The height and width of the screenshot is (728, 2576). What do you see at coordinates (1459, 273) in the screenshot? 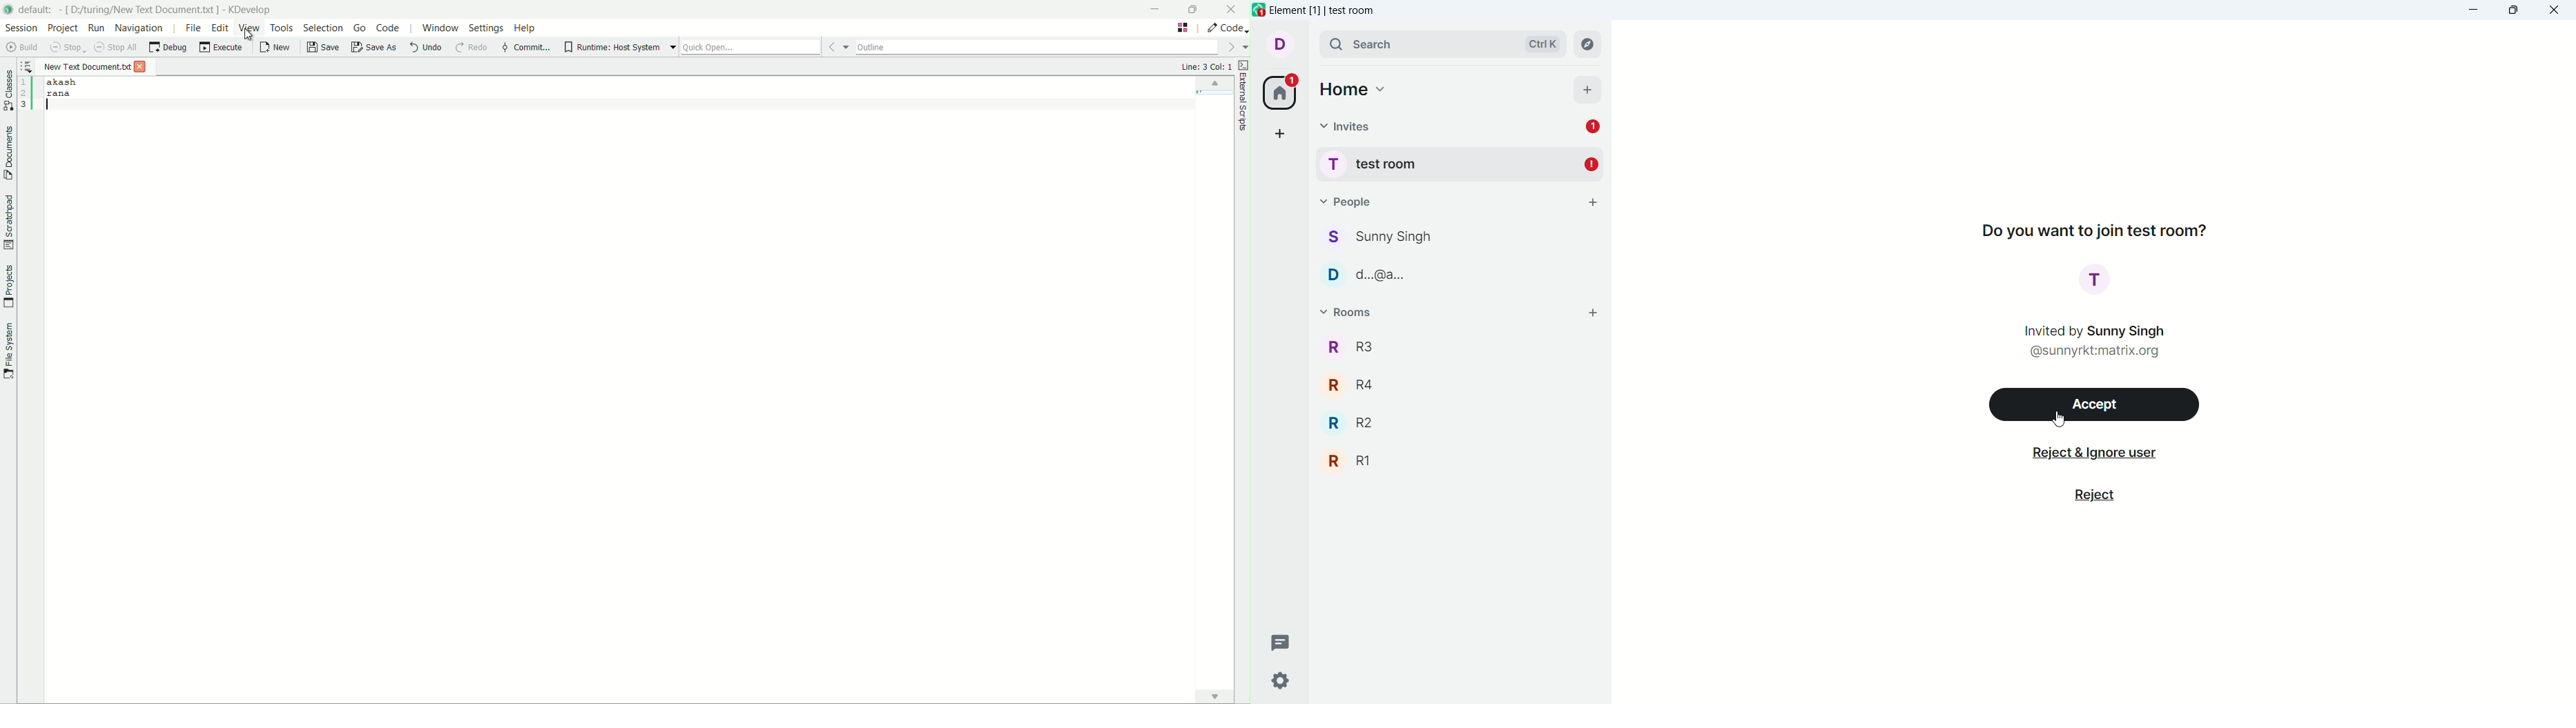
I see `d...@...` at bounding box center [1459, 273].